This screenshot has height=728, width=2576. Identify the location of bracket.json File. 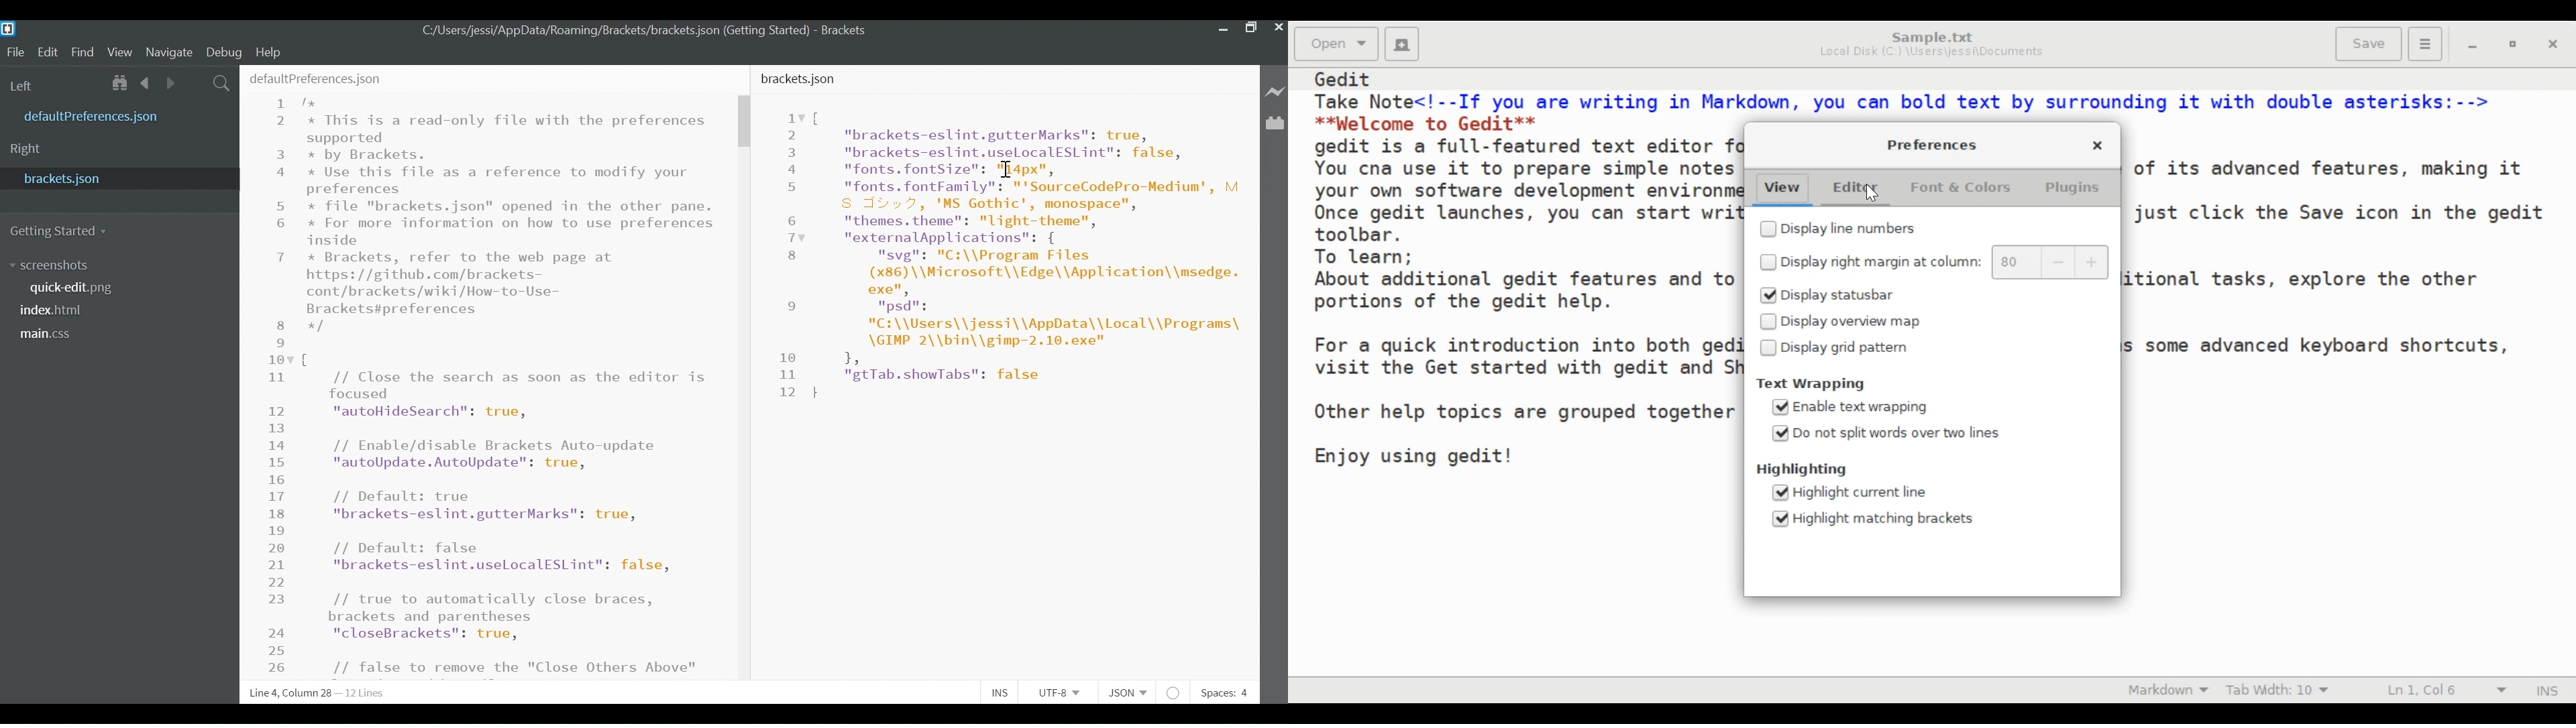
(117, 178).